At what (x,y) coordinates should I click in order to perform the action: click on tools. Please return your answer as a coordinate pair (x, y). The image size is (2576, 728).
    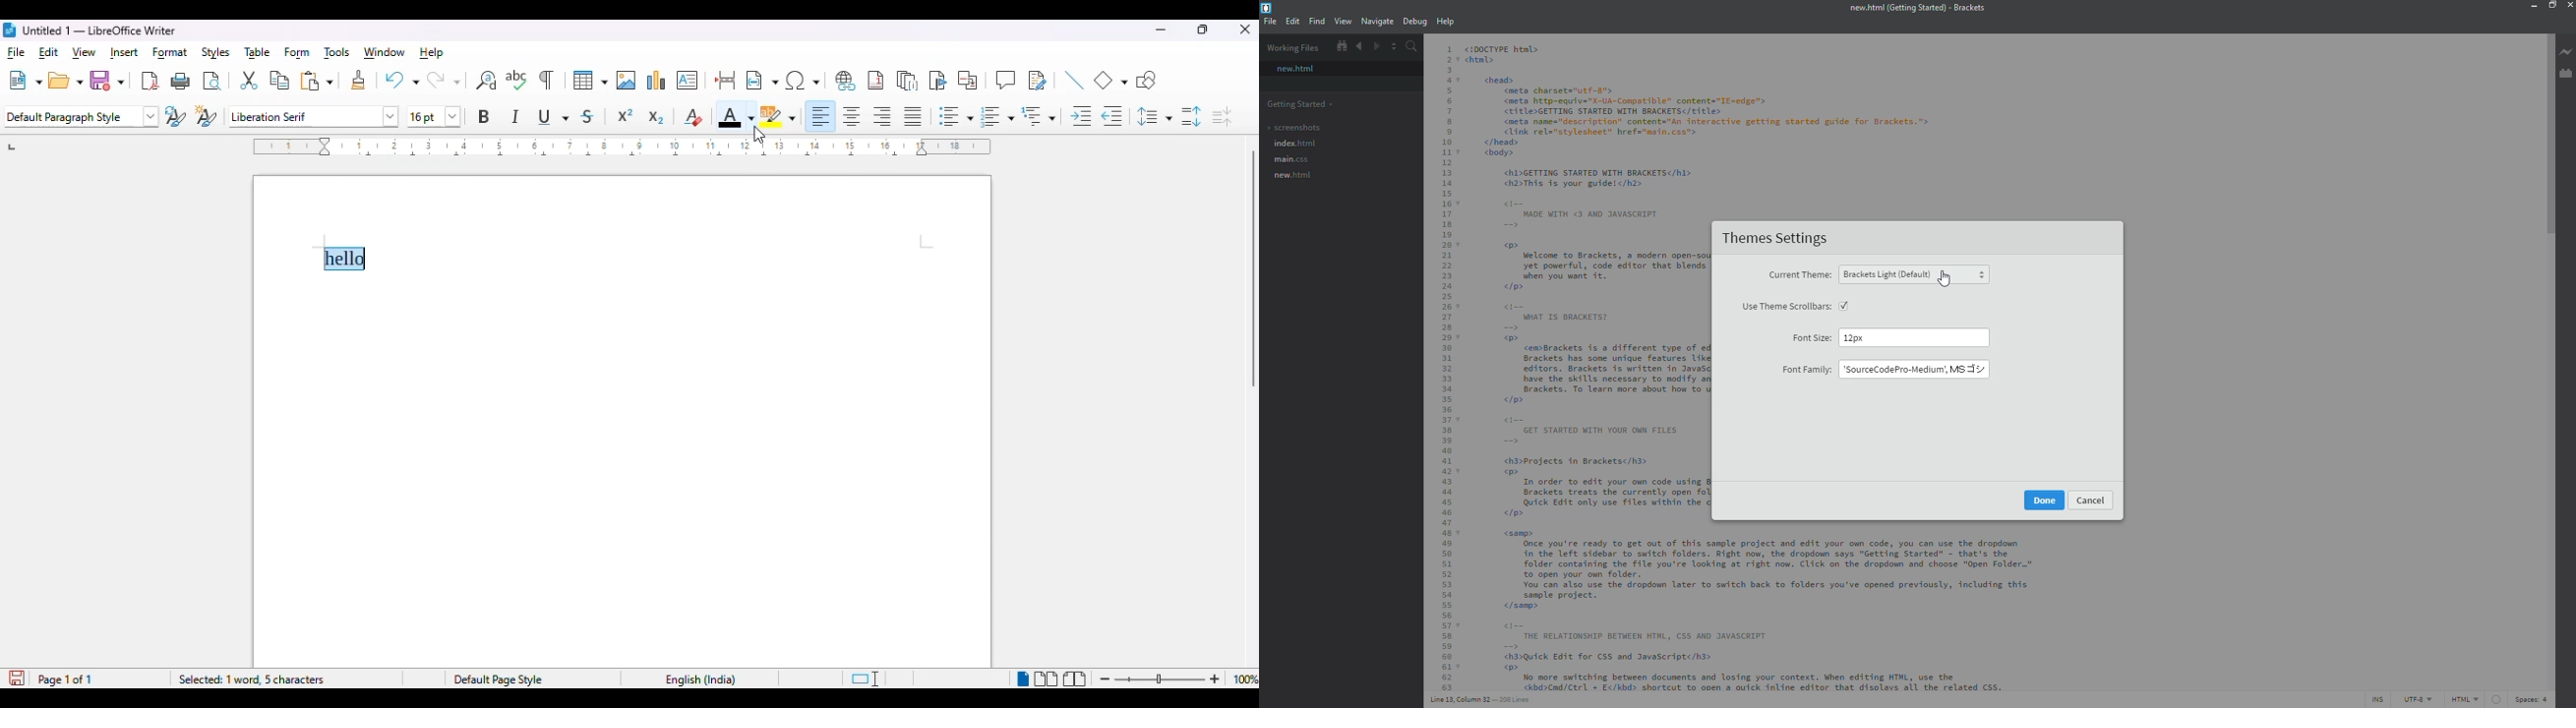
    Looking at the image, I should click on (337, 54).